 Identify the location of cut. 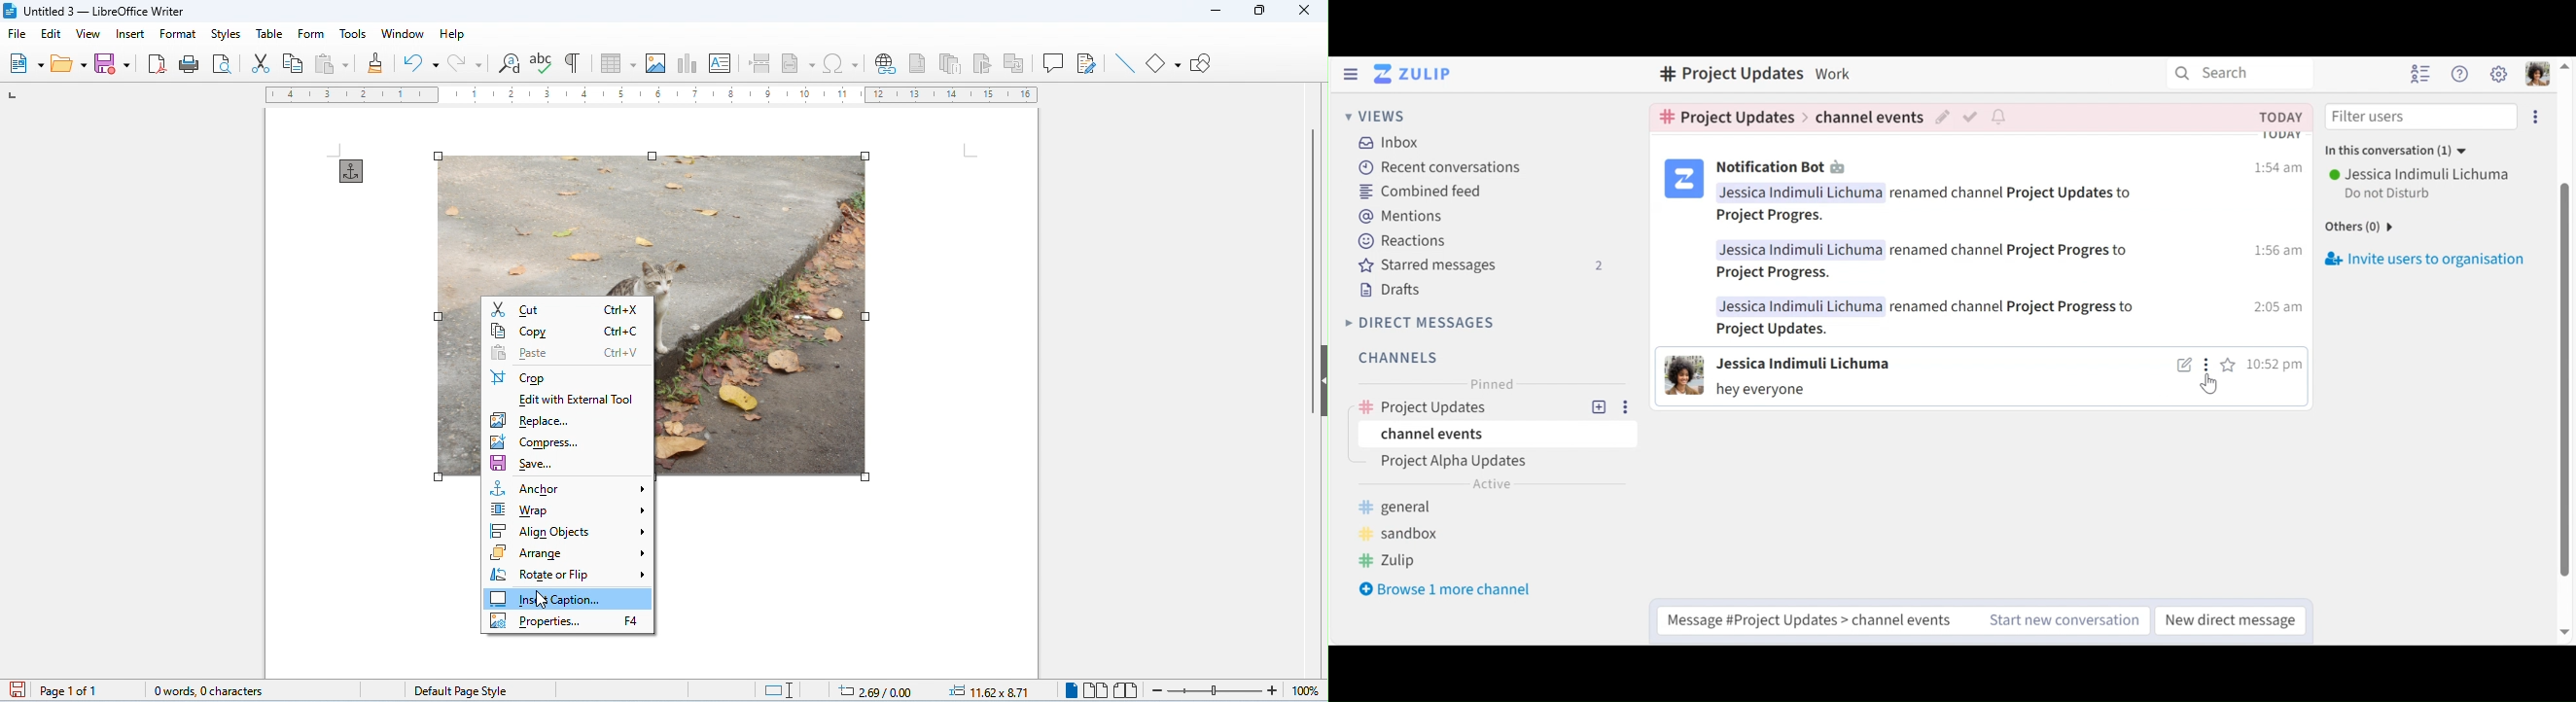
(567, 308).